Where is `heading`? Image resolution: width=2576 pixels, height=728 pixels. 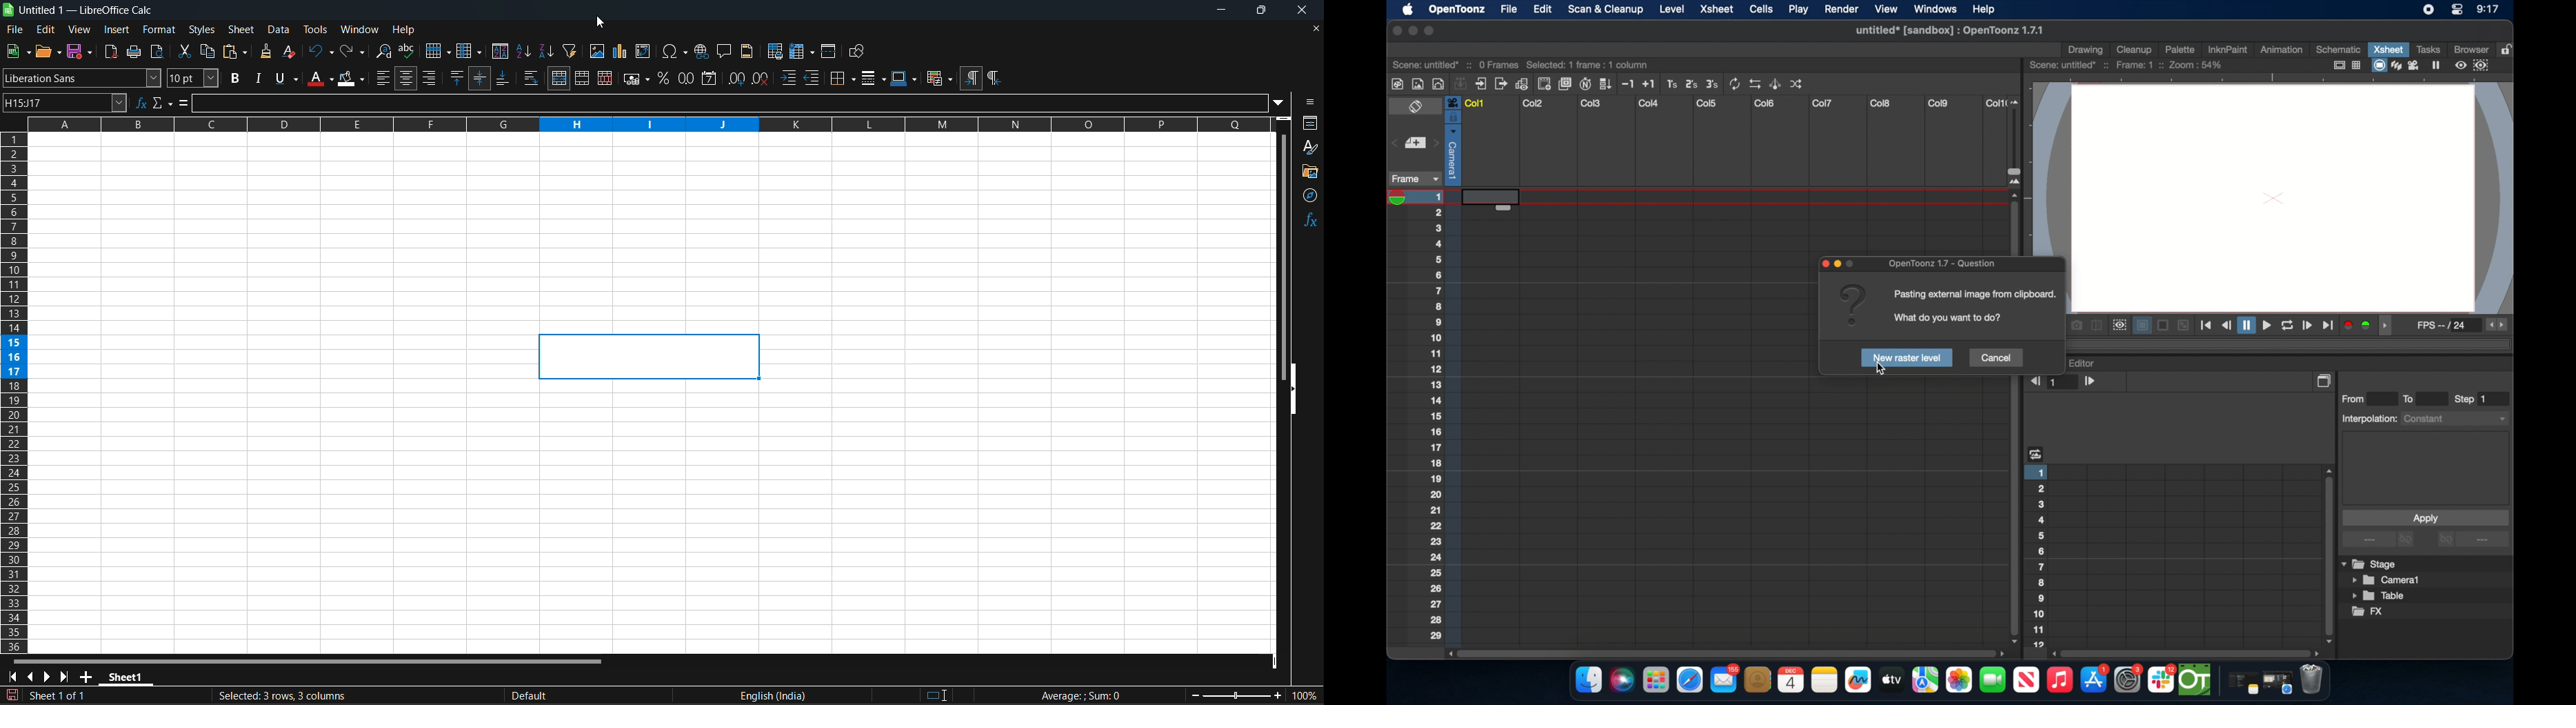
heading is located at coordinates (2036, 453).